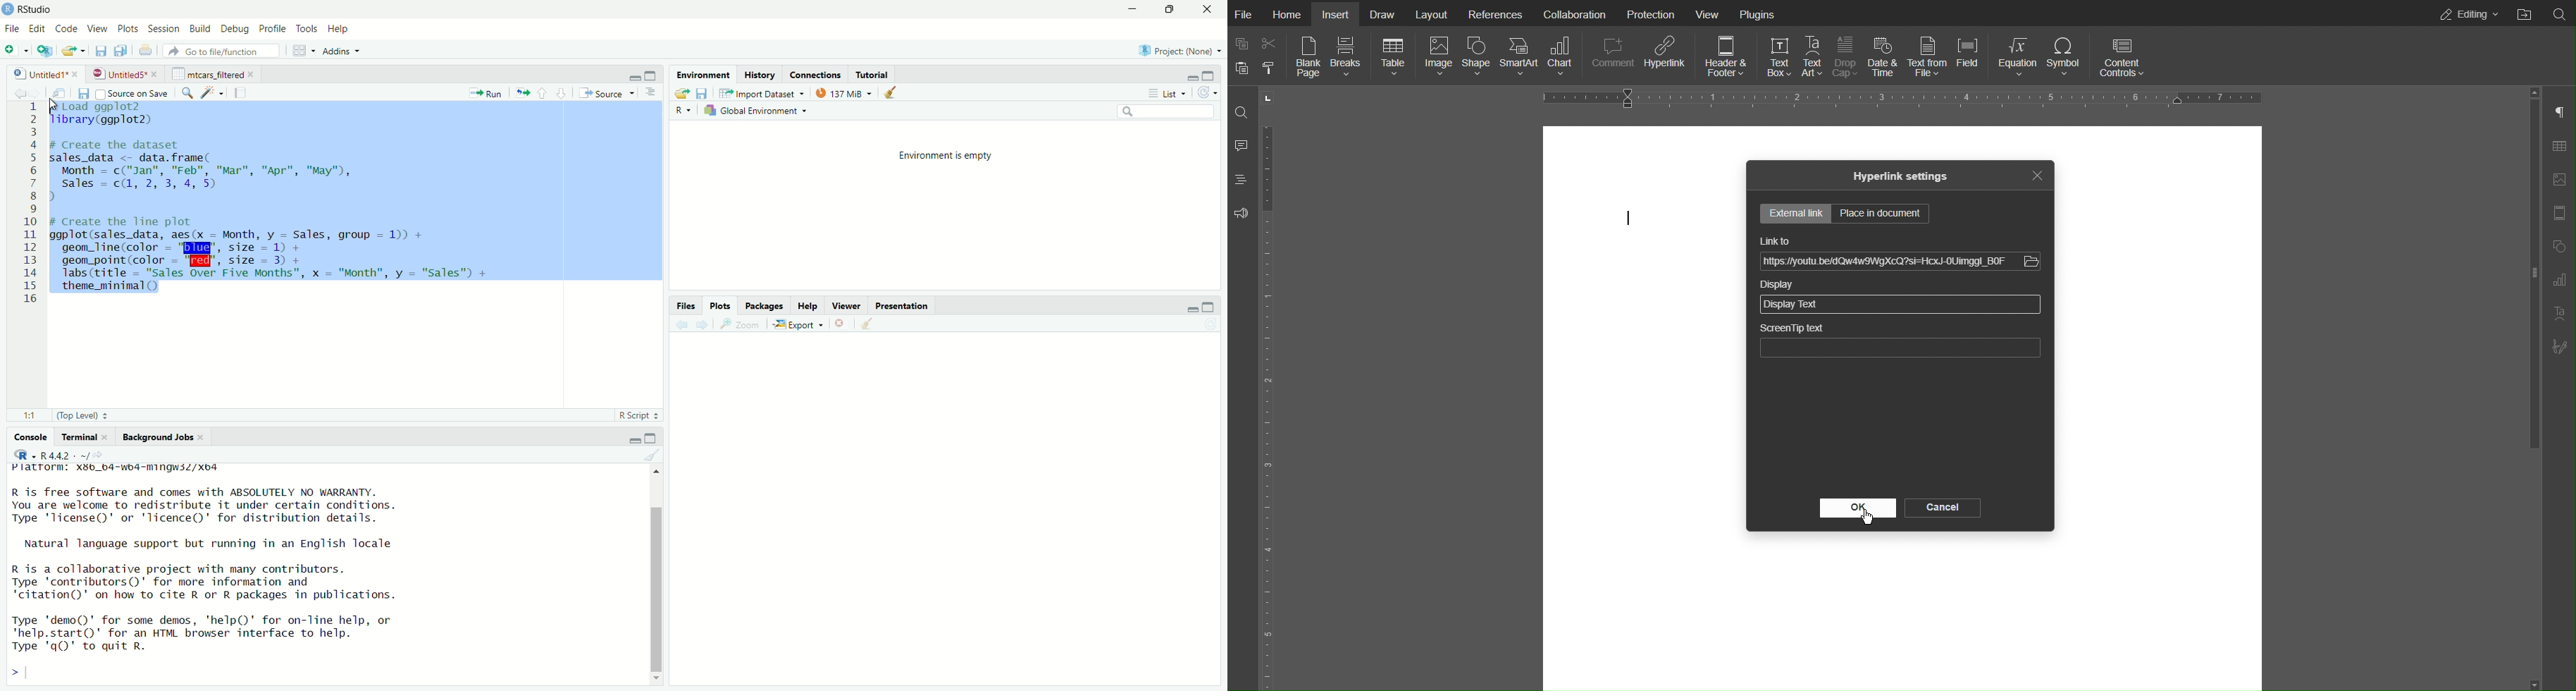  I want to click on Text Art, so click(1814, 57).